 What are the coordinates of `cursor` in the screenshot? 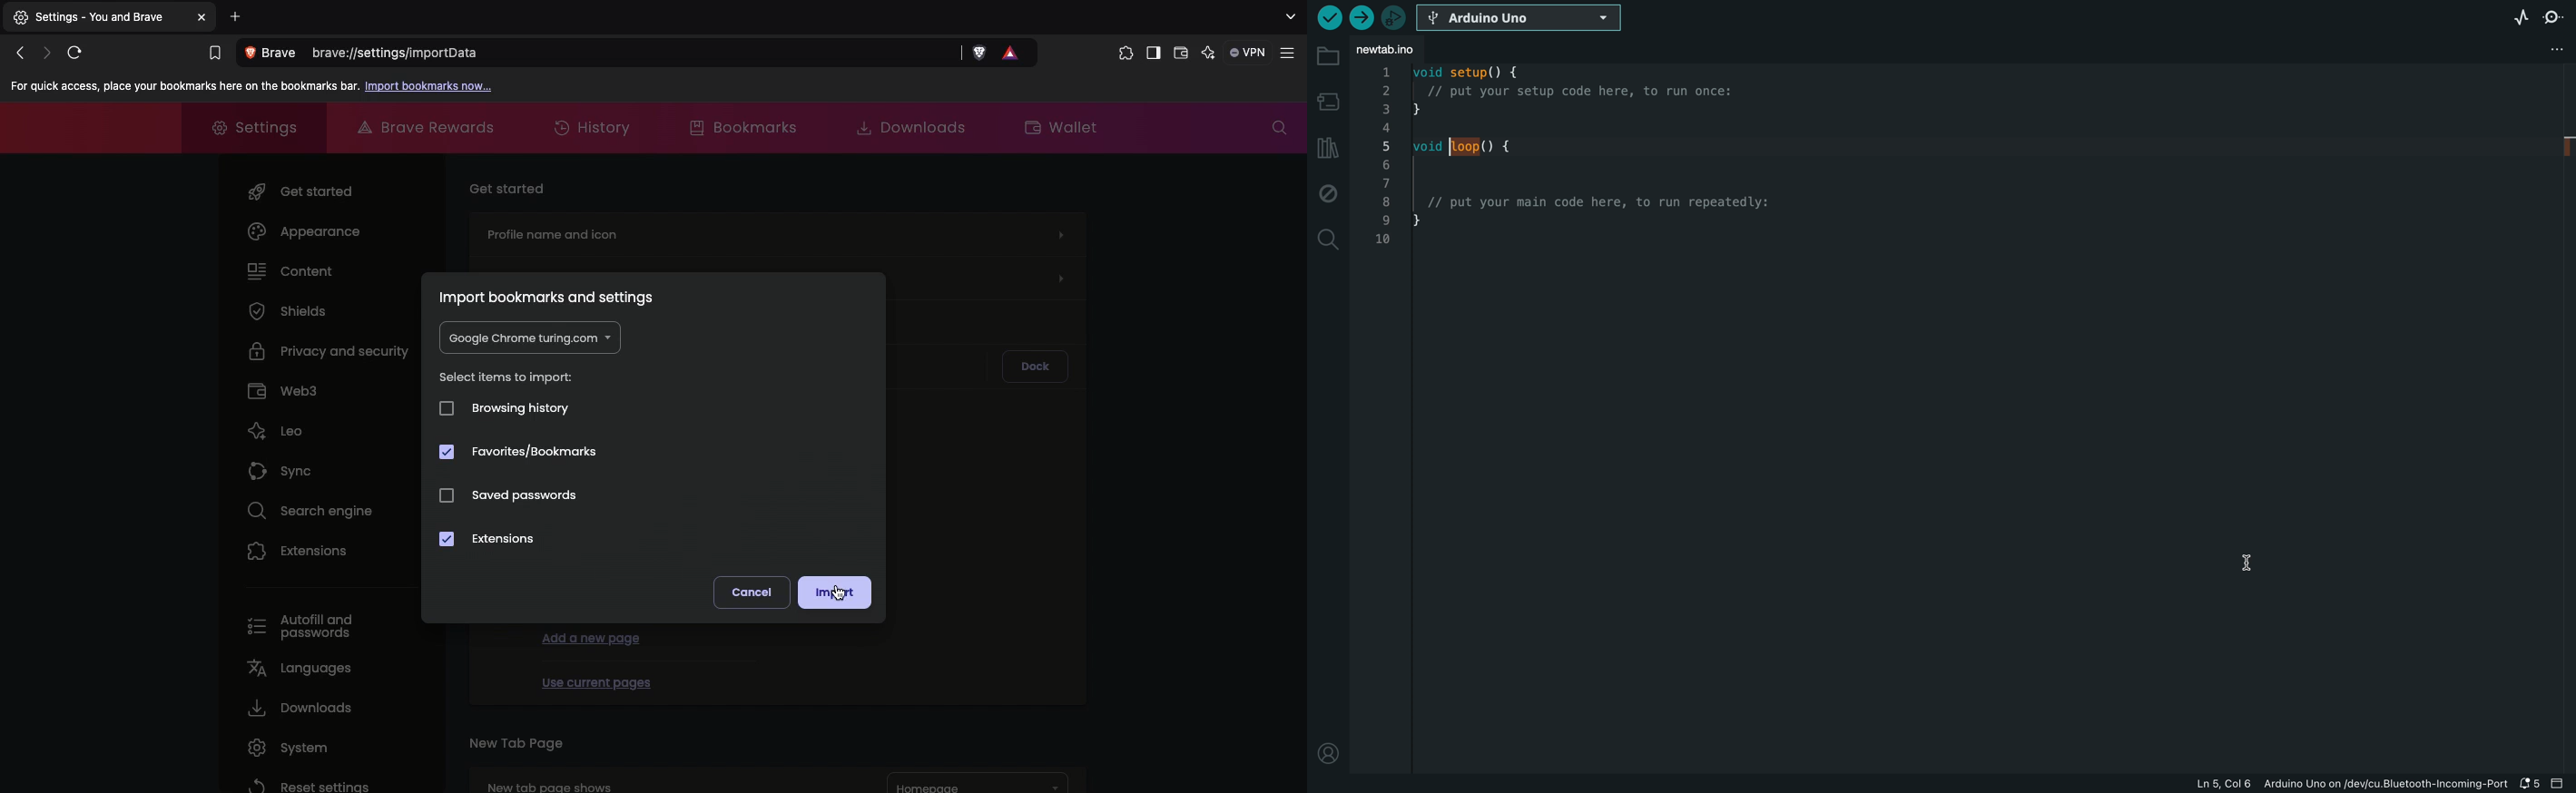 It's located at (2251, 562).